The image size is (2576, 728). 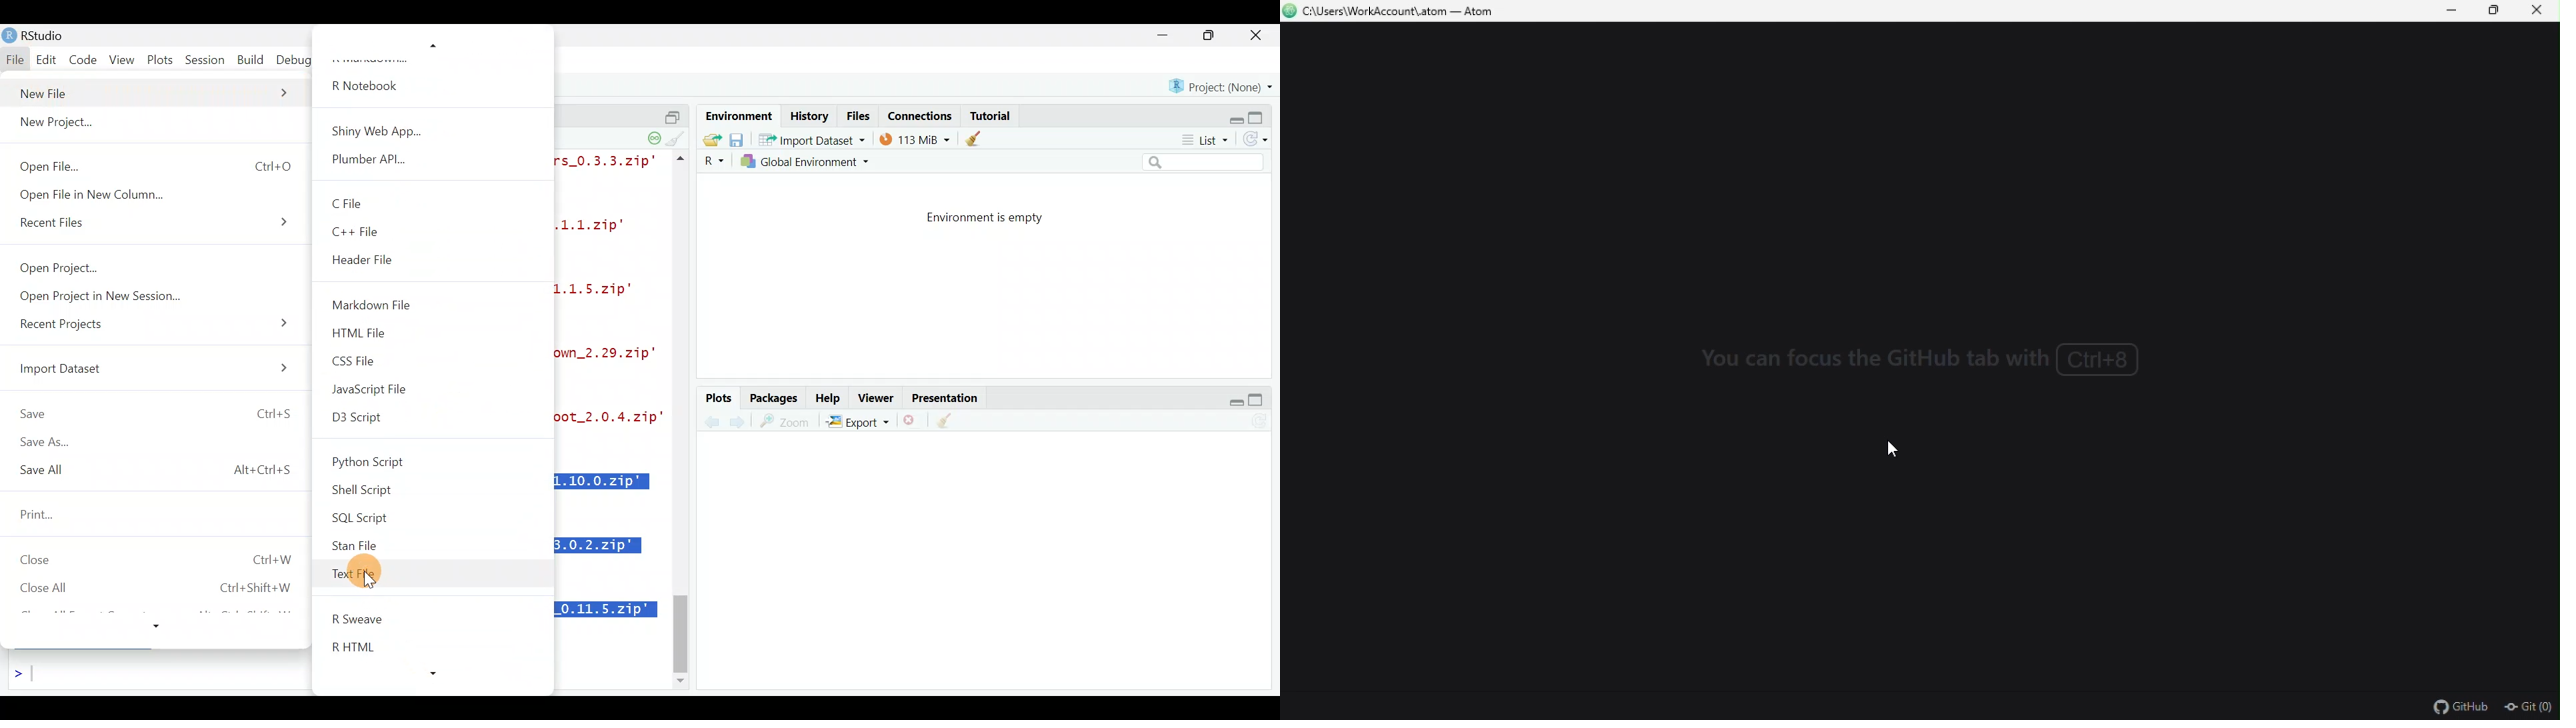 What do you see at coordinates (367, 419) in the screenshot?
I see `D3 Script` at bounding box center [367, 419].